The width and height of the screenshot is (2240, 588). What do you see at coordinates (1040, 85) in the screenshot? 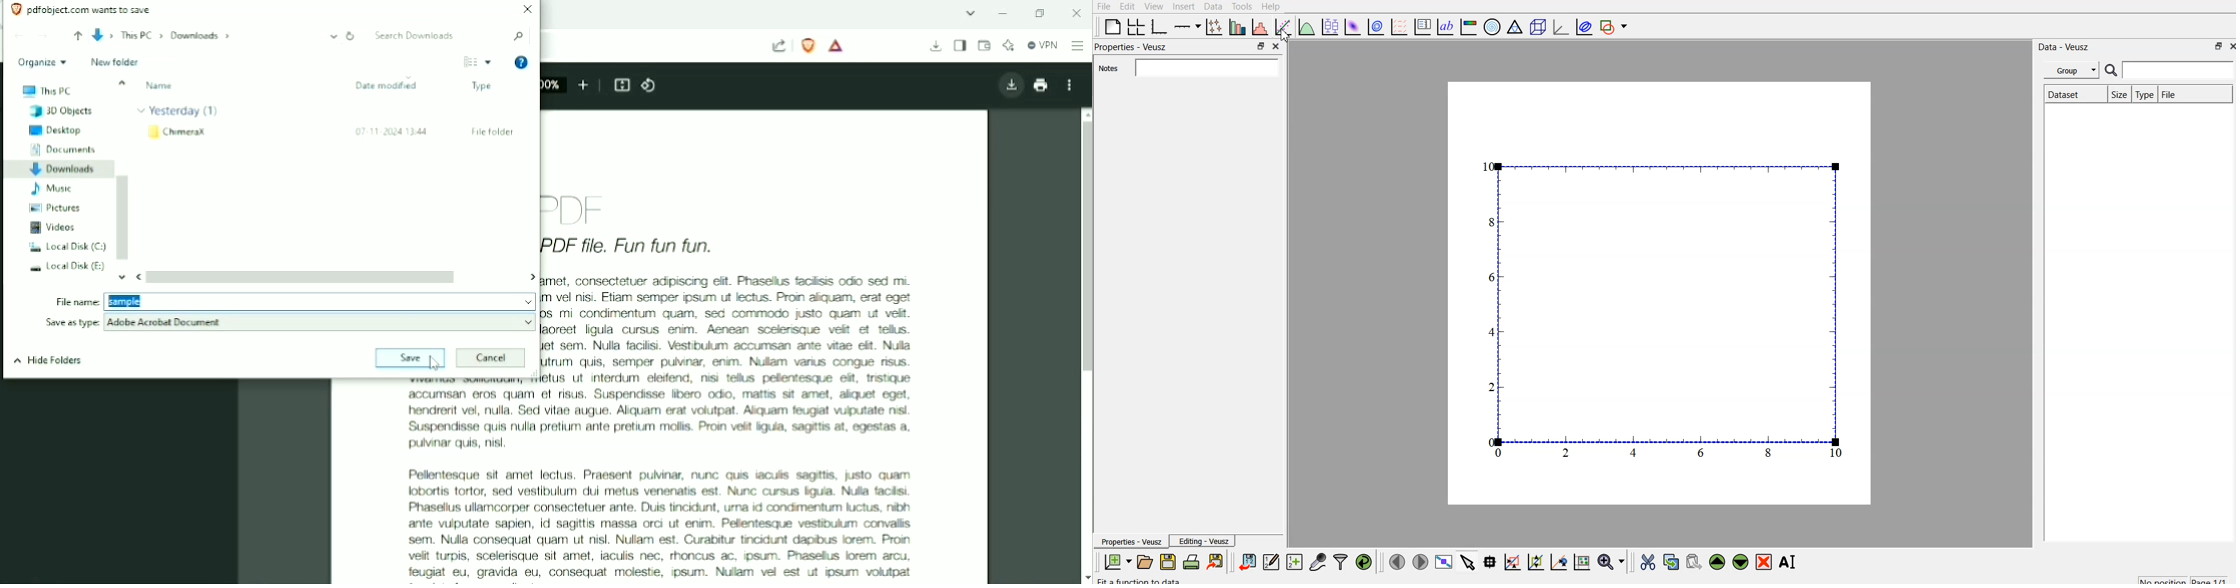
I see `Print` at bounding box center [1040, 85].